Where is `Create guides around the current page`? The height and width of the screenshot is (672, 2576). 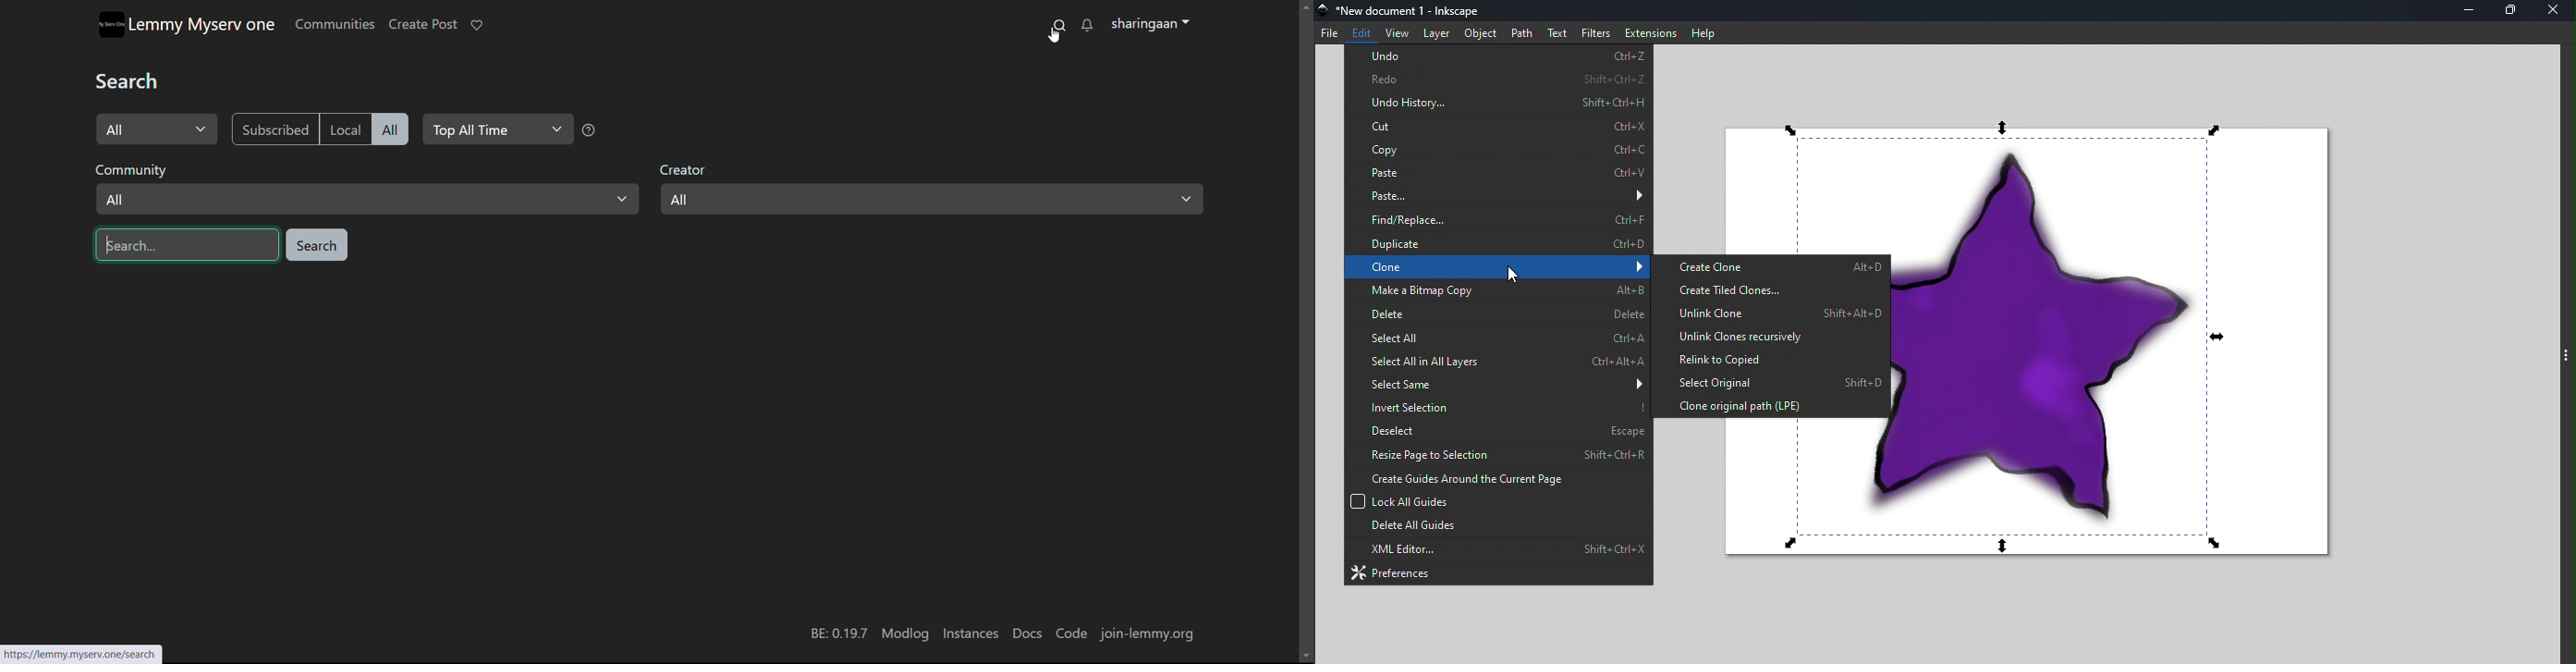 Create guides around the current page is located at coordinates (1496, 478).